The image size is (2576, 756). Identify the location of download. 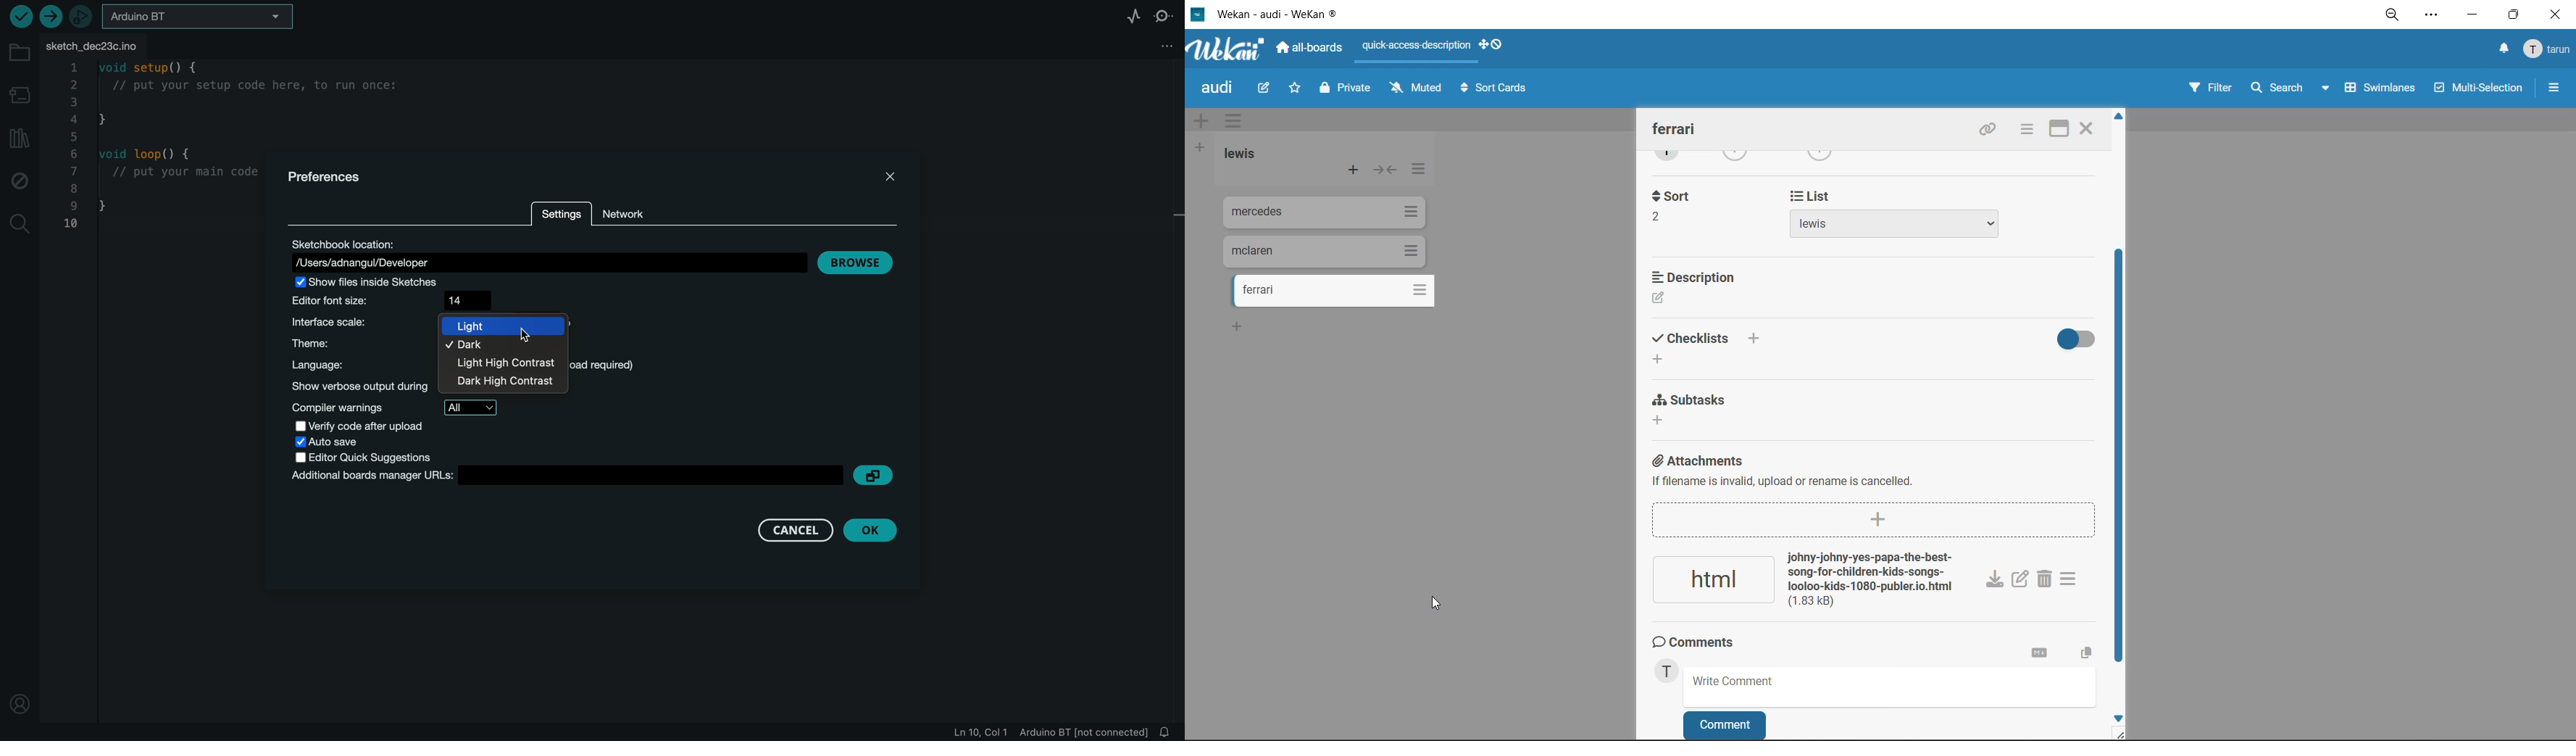
(1993, 579).